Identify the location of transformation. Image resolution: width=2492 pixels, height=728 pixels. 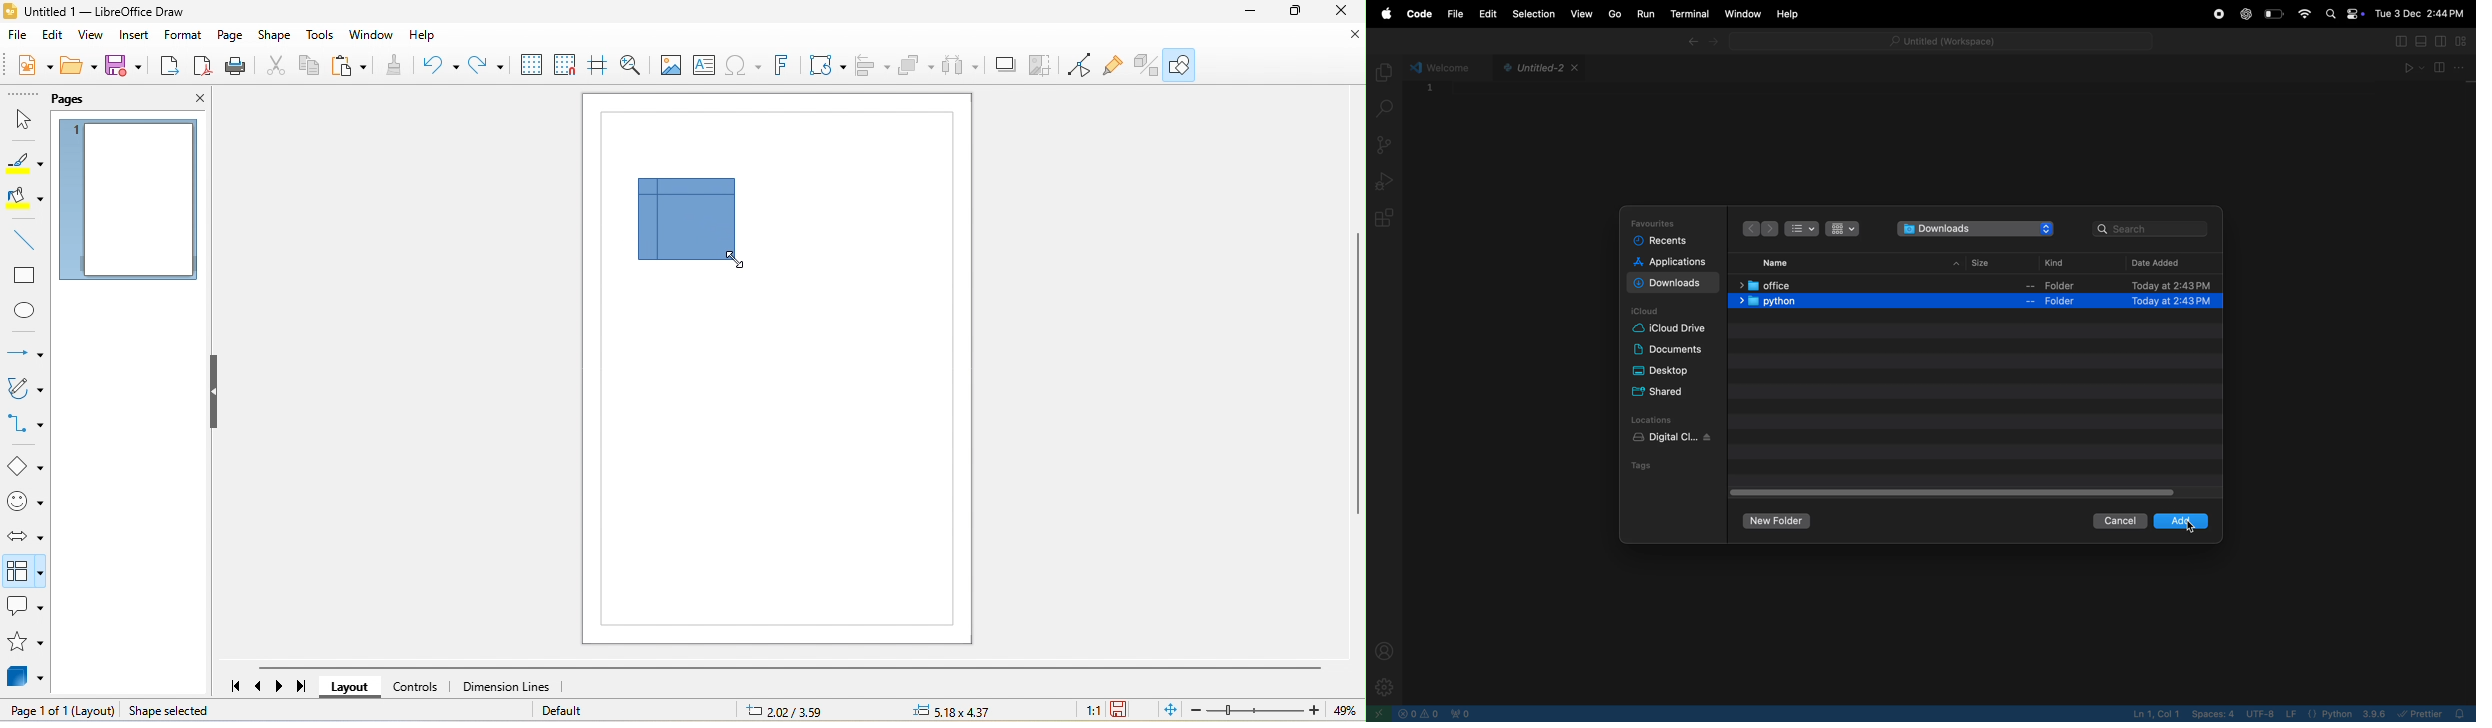
(828, 67).